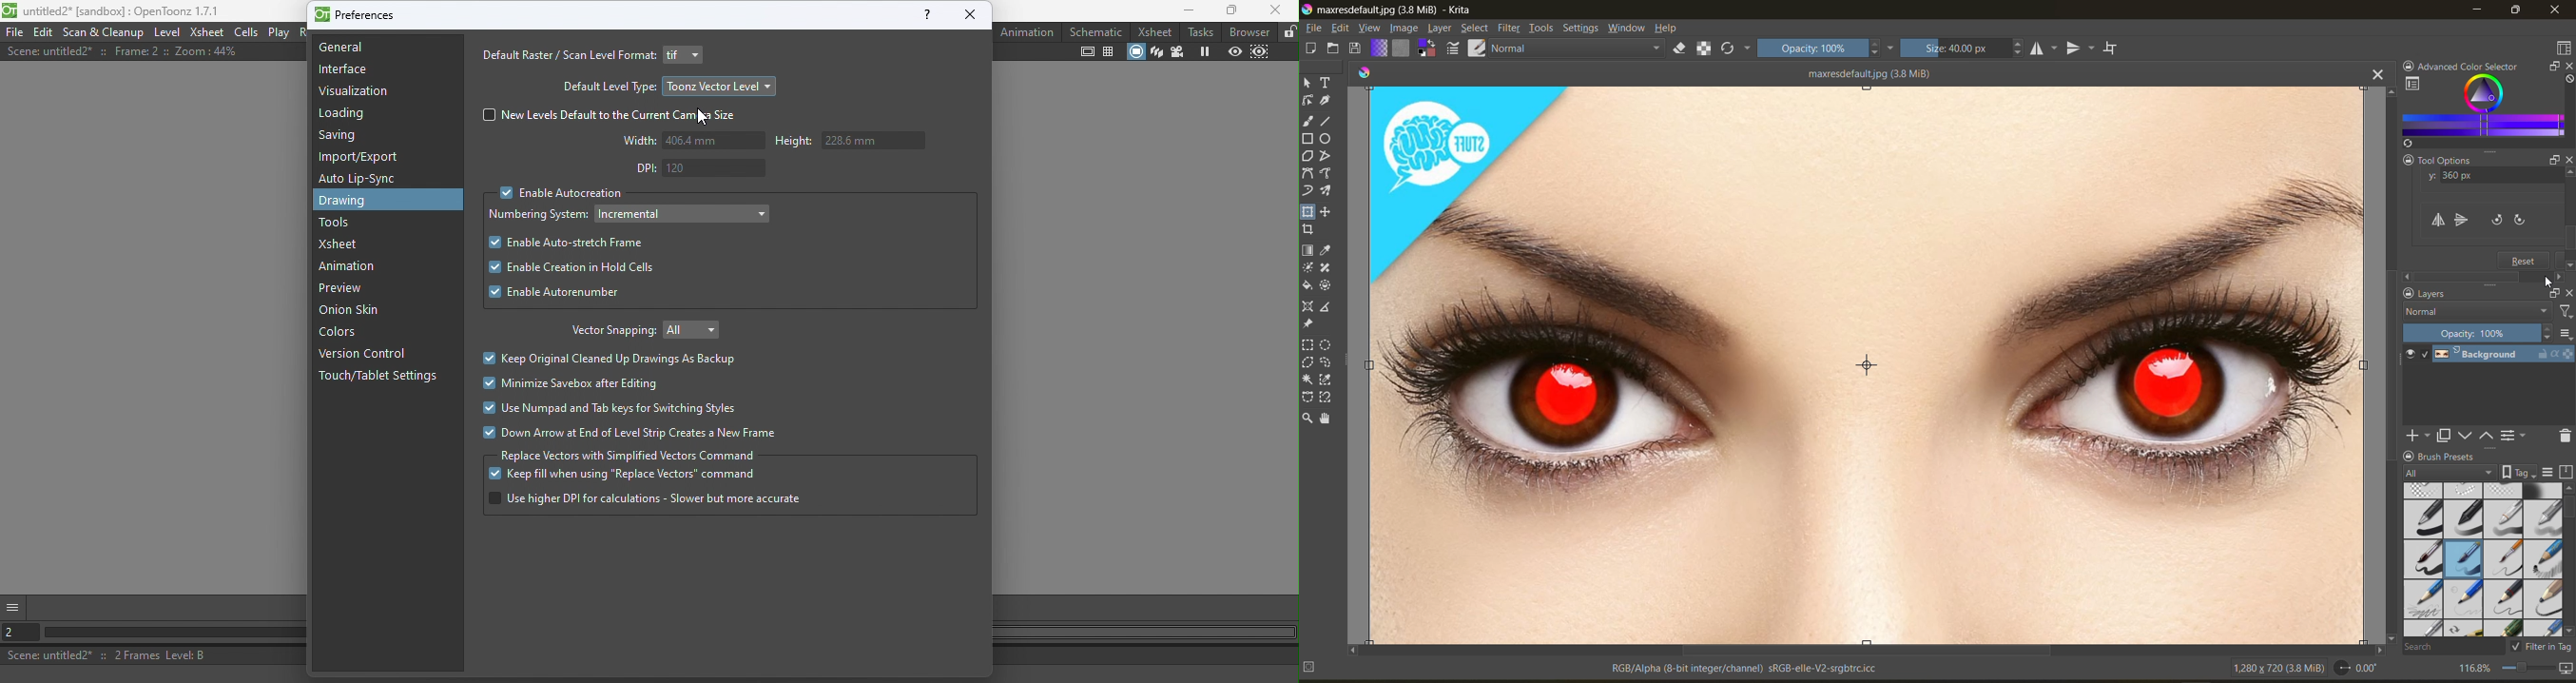 The image size is (2576, 700). I want to click on vertical scroll bar, so click(2388, 364).